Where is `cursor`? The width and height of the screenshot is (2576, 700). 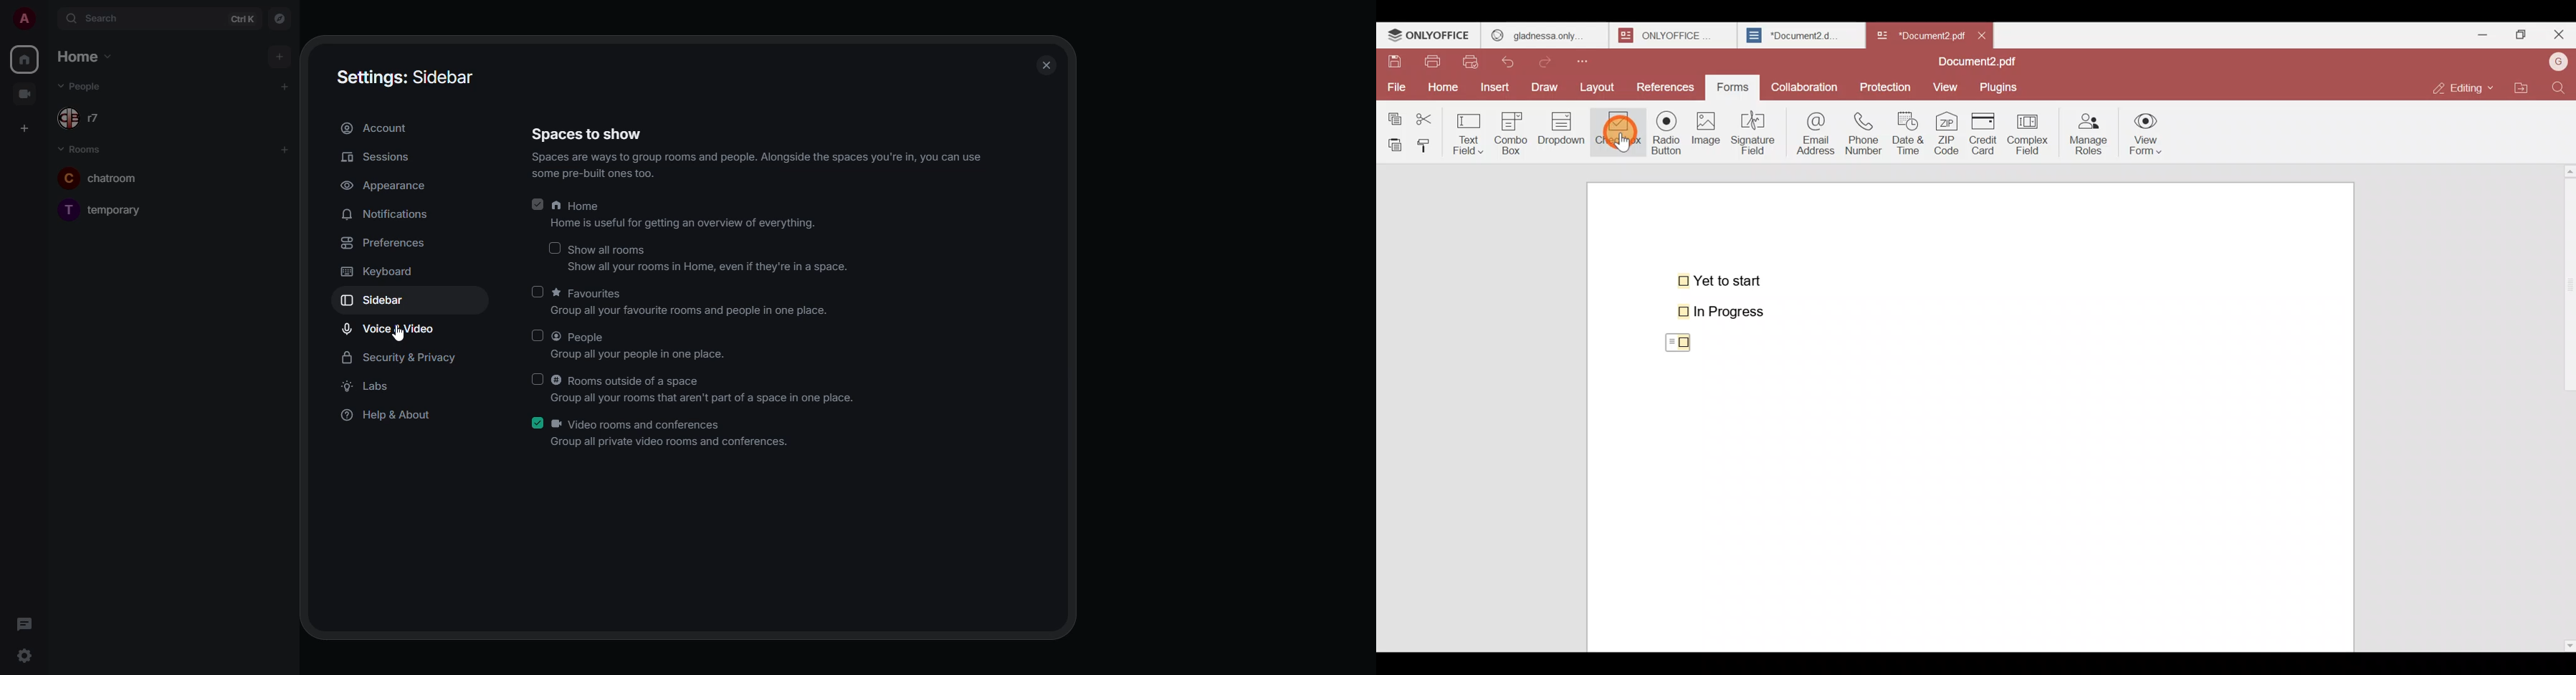
cursor is located at coordinates (400, 338).